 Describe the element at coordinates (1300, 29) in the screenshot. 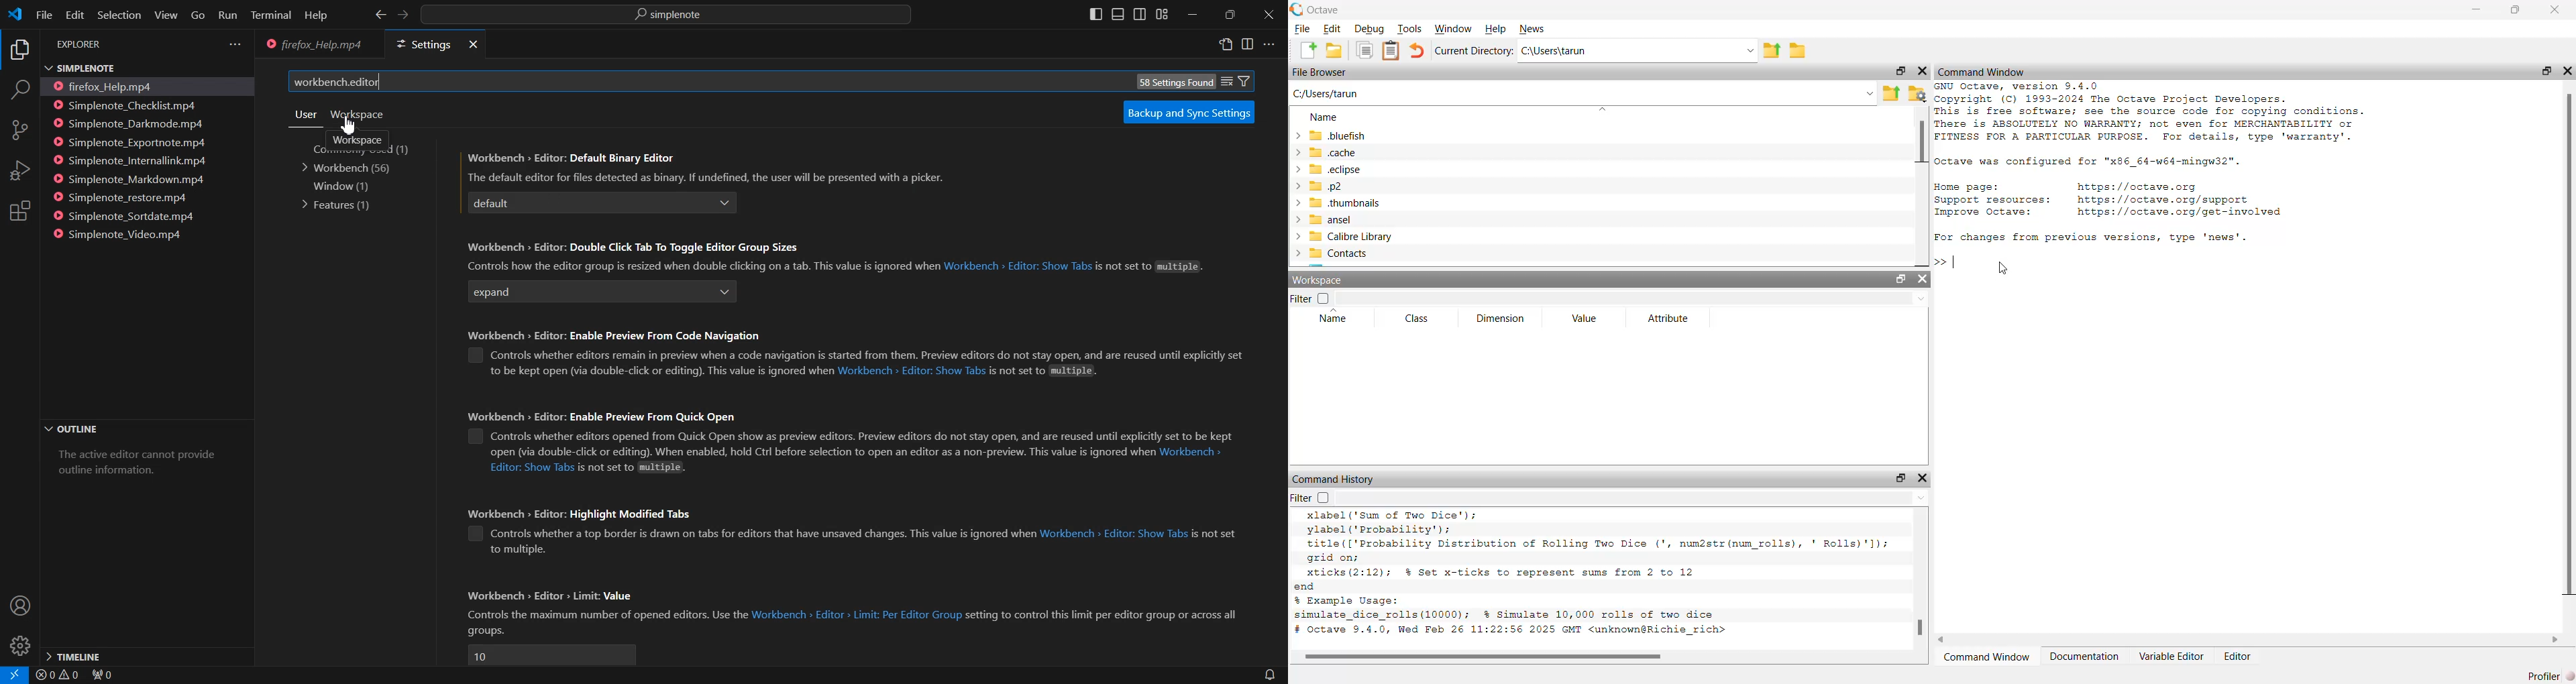

I see `File` at that location.